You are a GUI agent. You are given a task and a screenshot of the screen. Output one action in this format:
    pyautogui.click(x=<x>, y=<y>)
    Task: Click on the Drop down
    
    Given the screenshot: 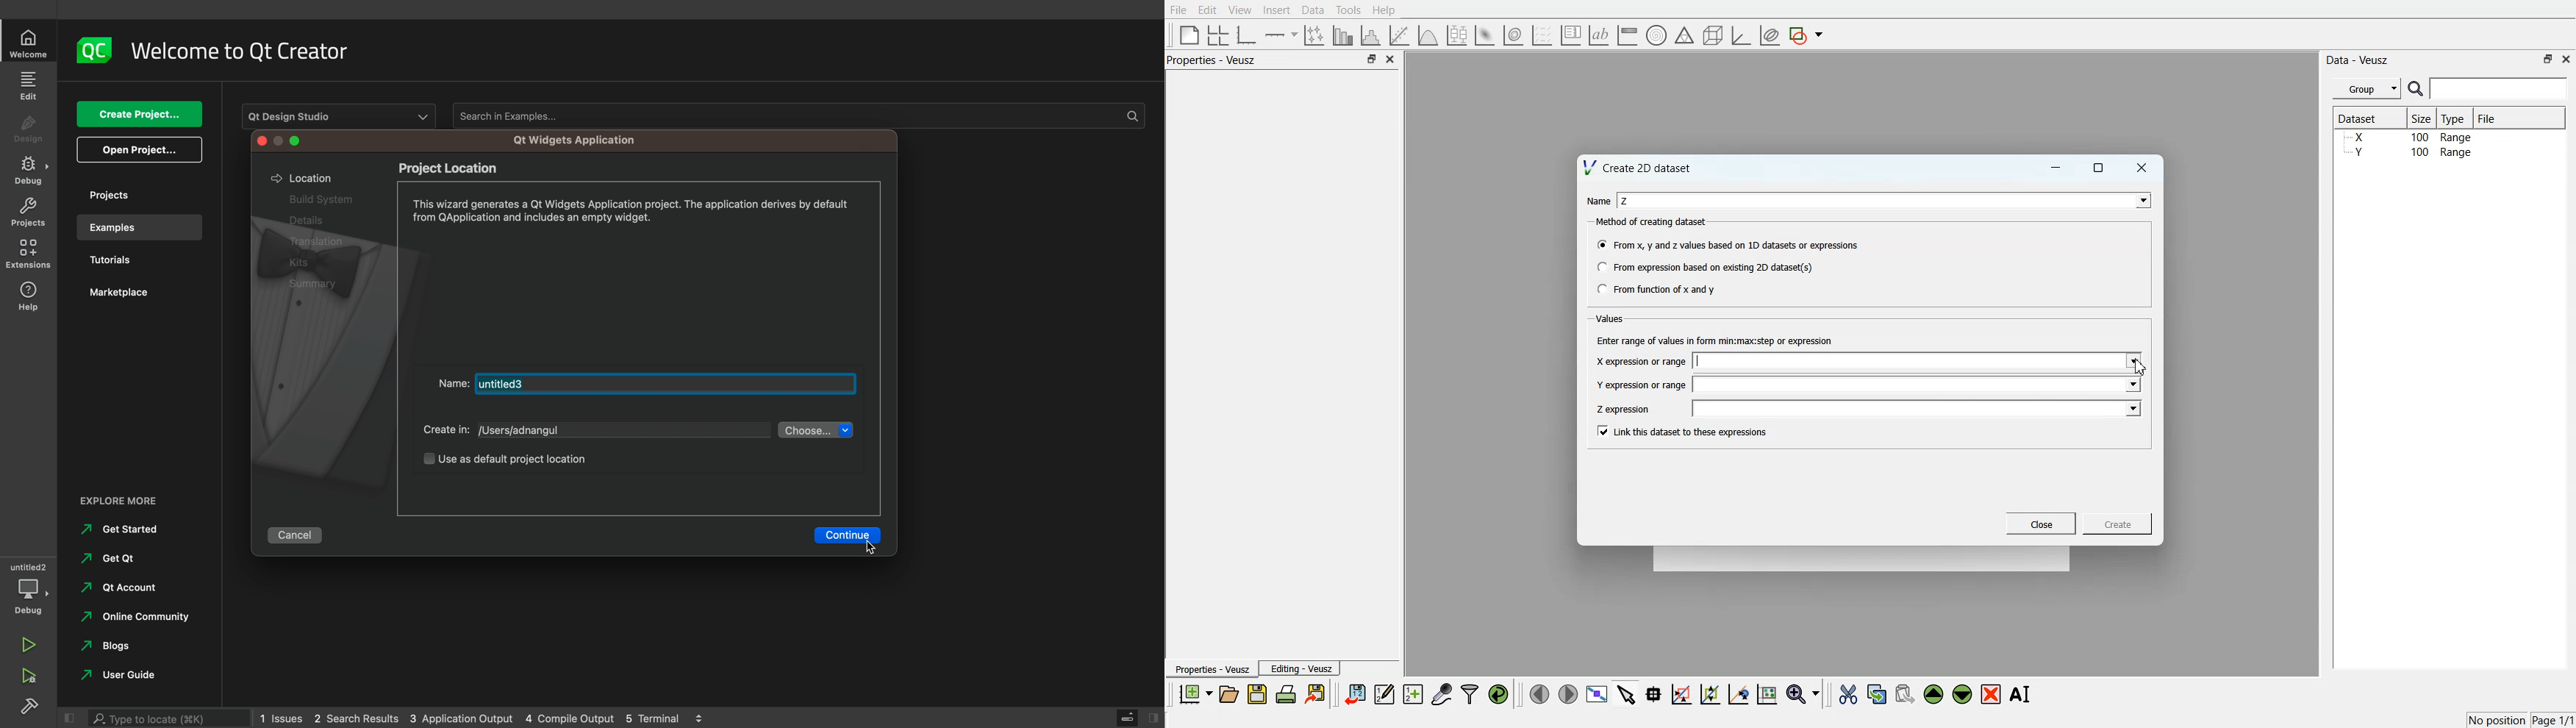 What is the action you would take?
    pyautogui.click(x=2132, y=408)
    